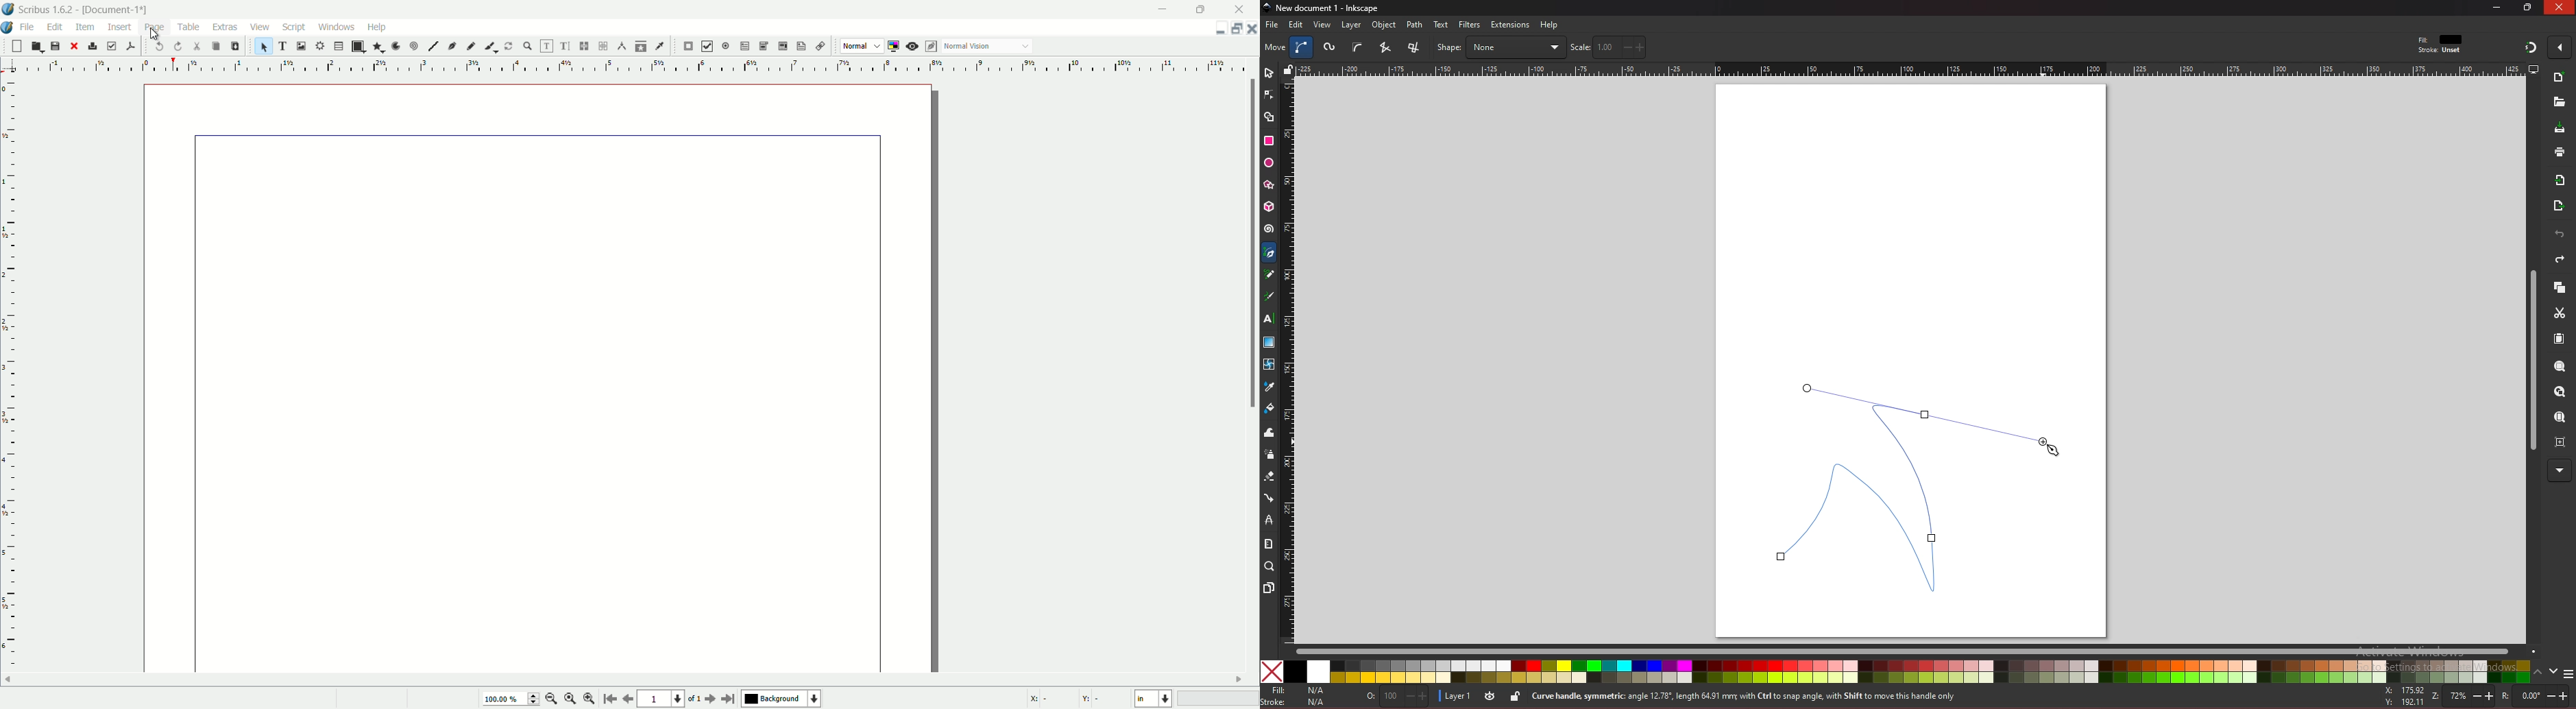 The image size is (2576, 728). Describe the element at coordinates (729, 698) in the screenshot. I see `go to last page` at that location.